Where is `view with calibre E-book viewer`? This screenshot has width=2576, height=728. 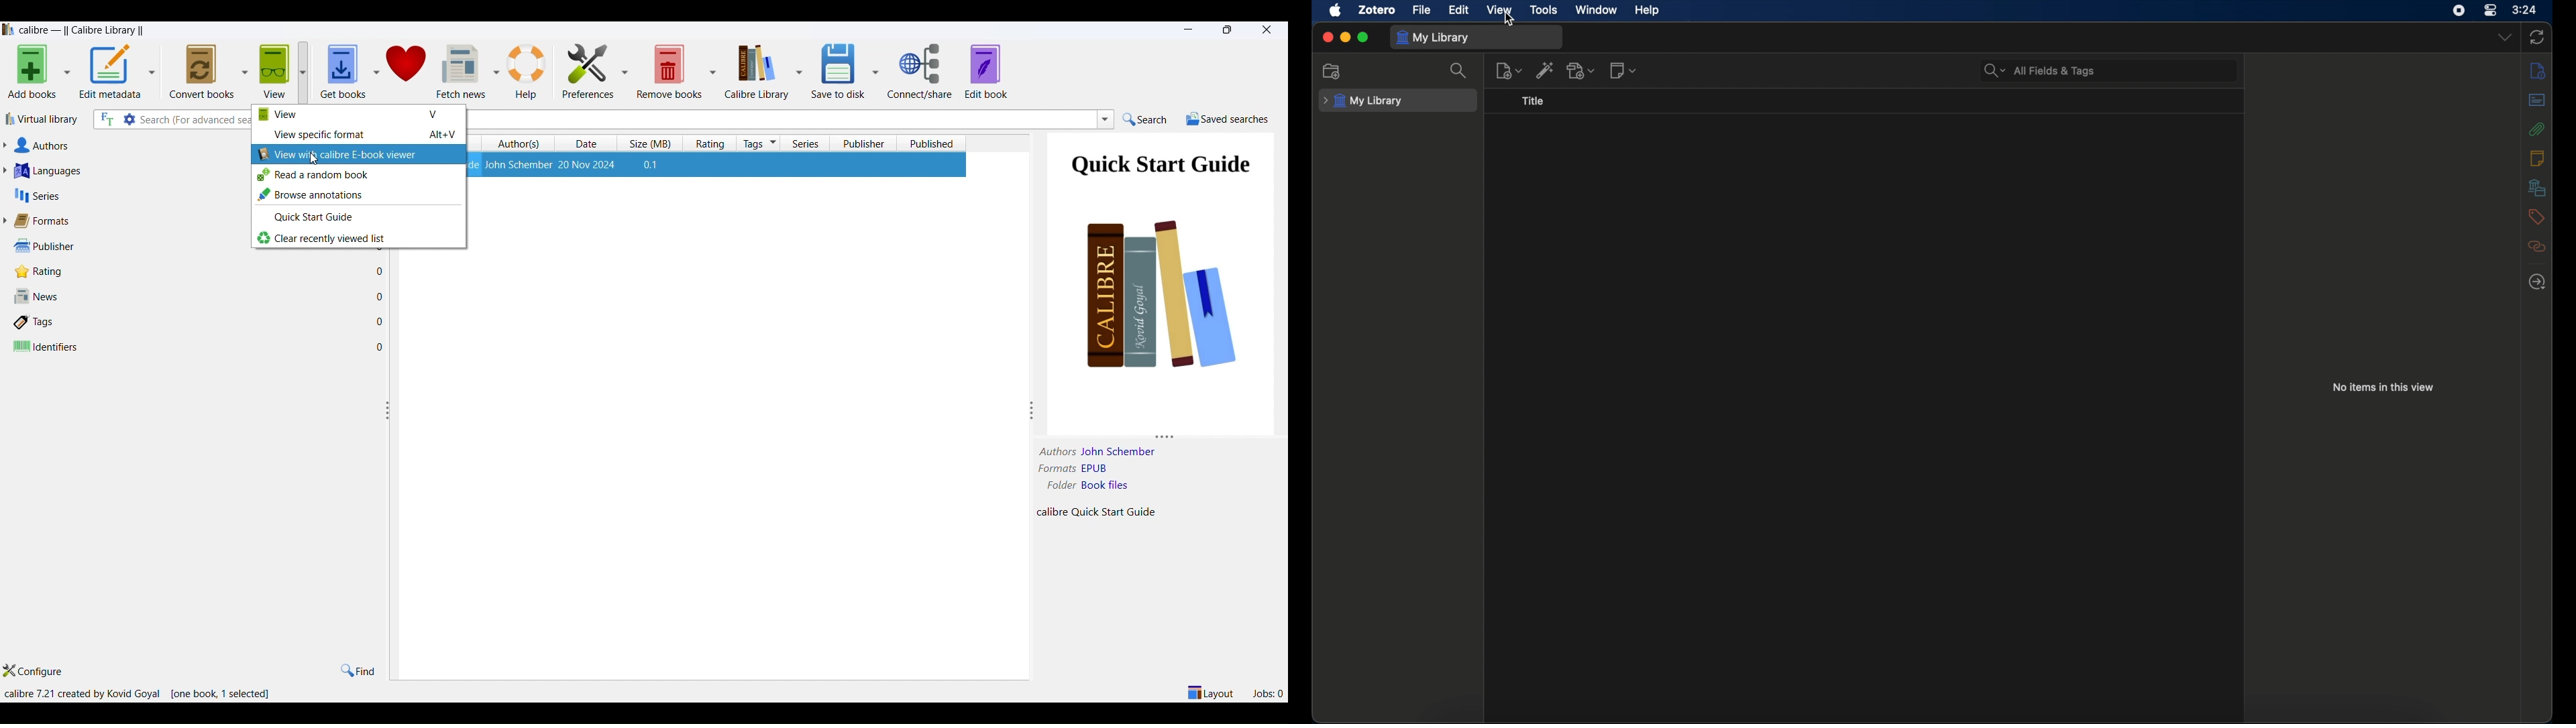
view with calibre E-book viewer is located at coordinates (360, 154).